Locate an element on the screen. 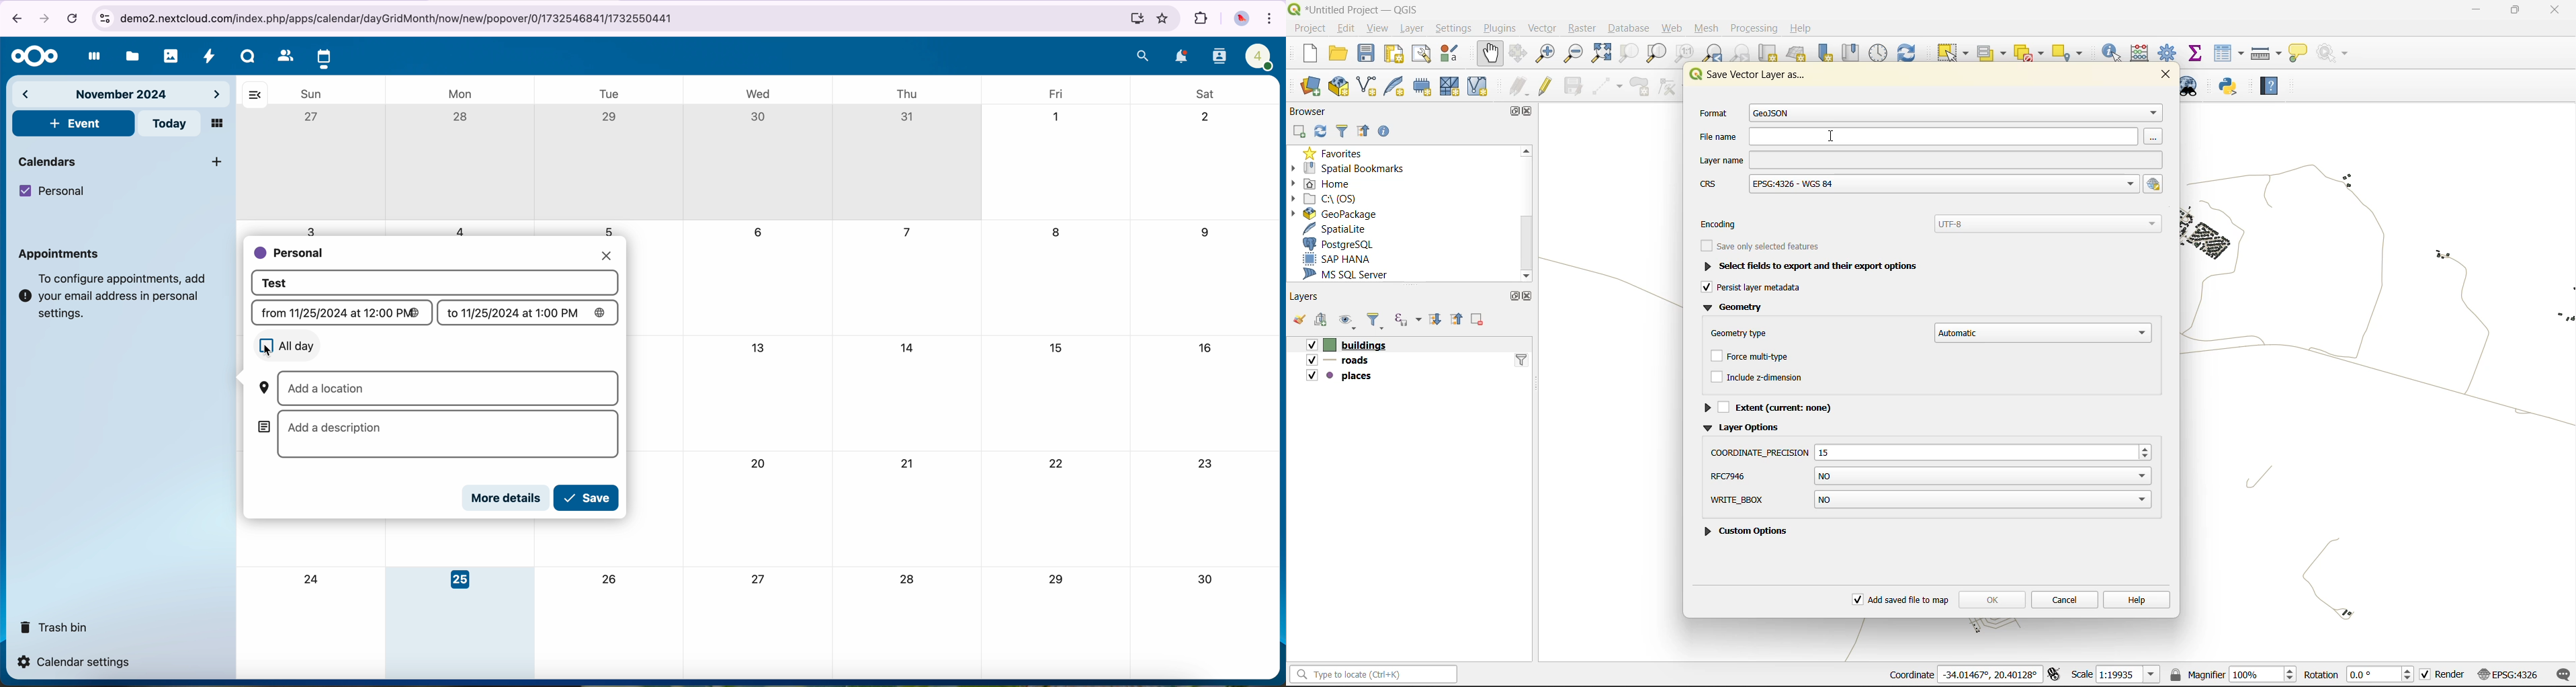 The height and width of the screenshot is (700, 2576). activity is located at coordinates (212, 56).